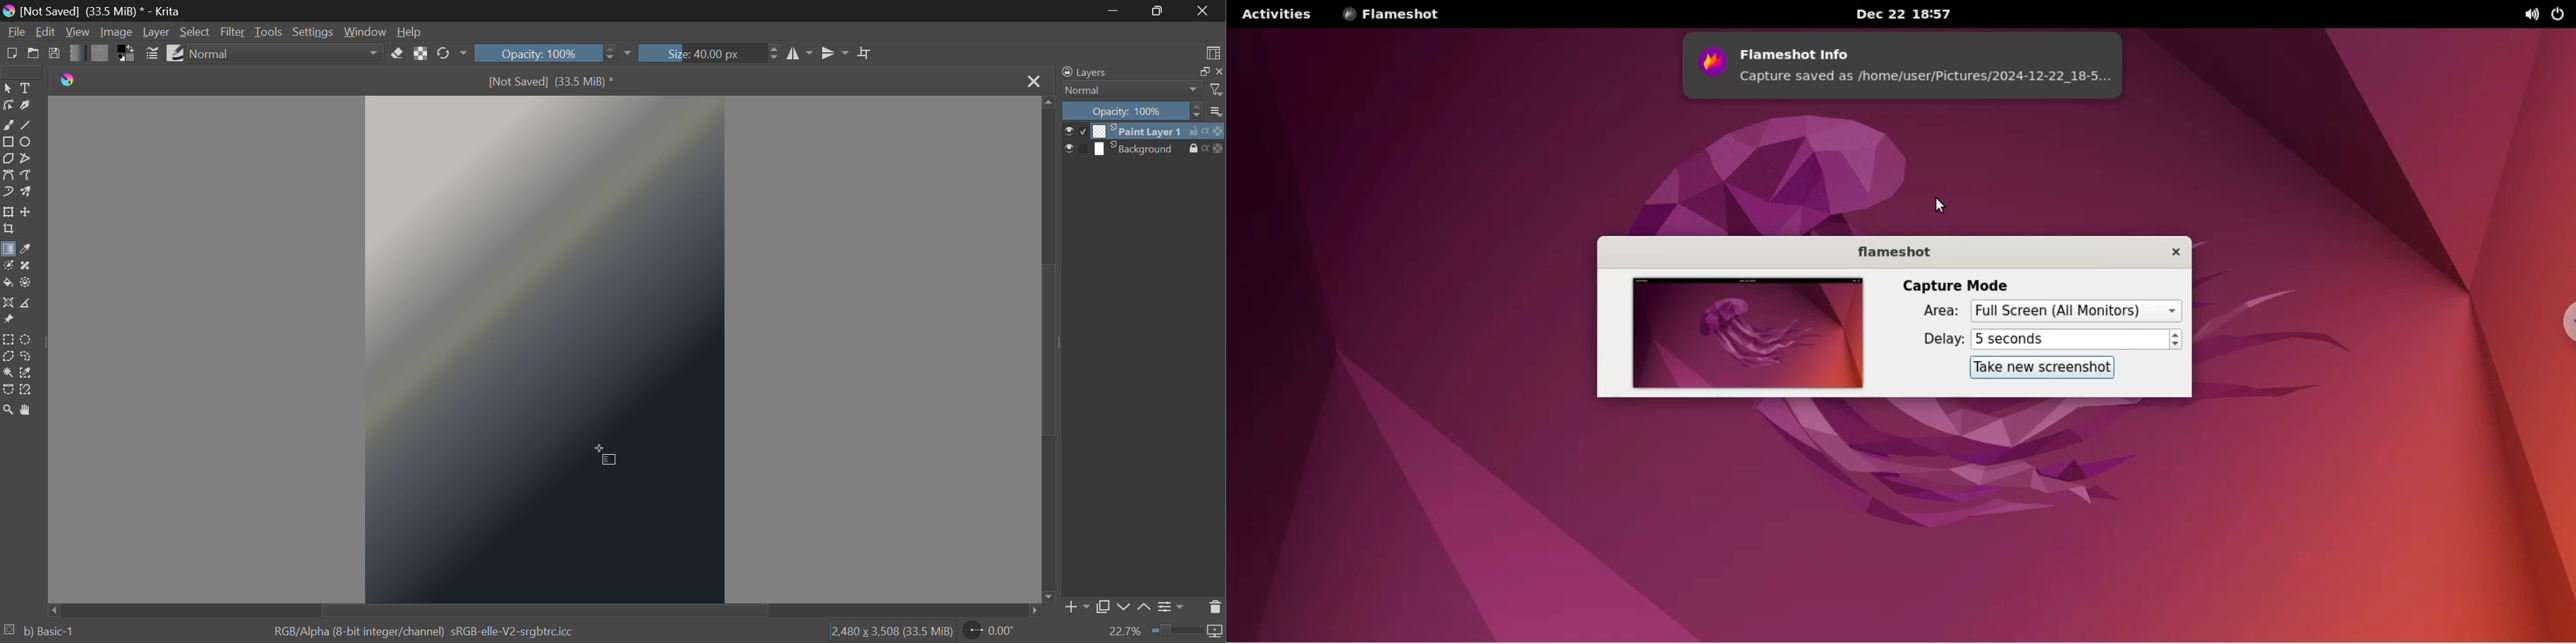 The width and height of the screenshot is (2576, 644). What do you see at coordinates (26, 142) in the screenshot?
I see `Ellipses` at bounding box center [26, 142].